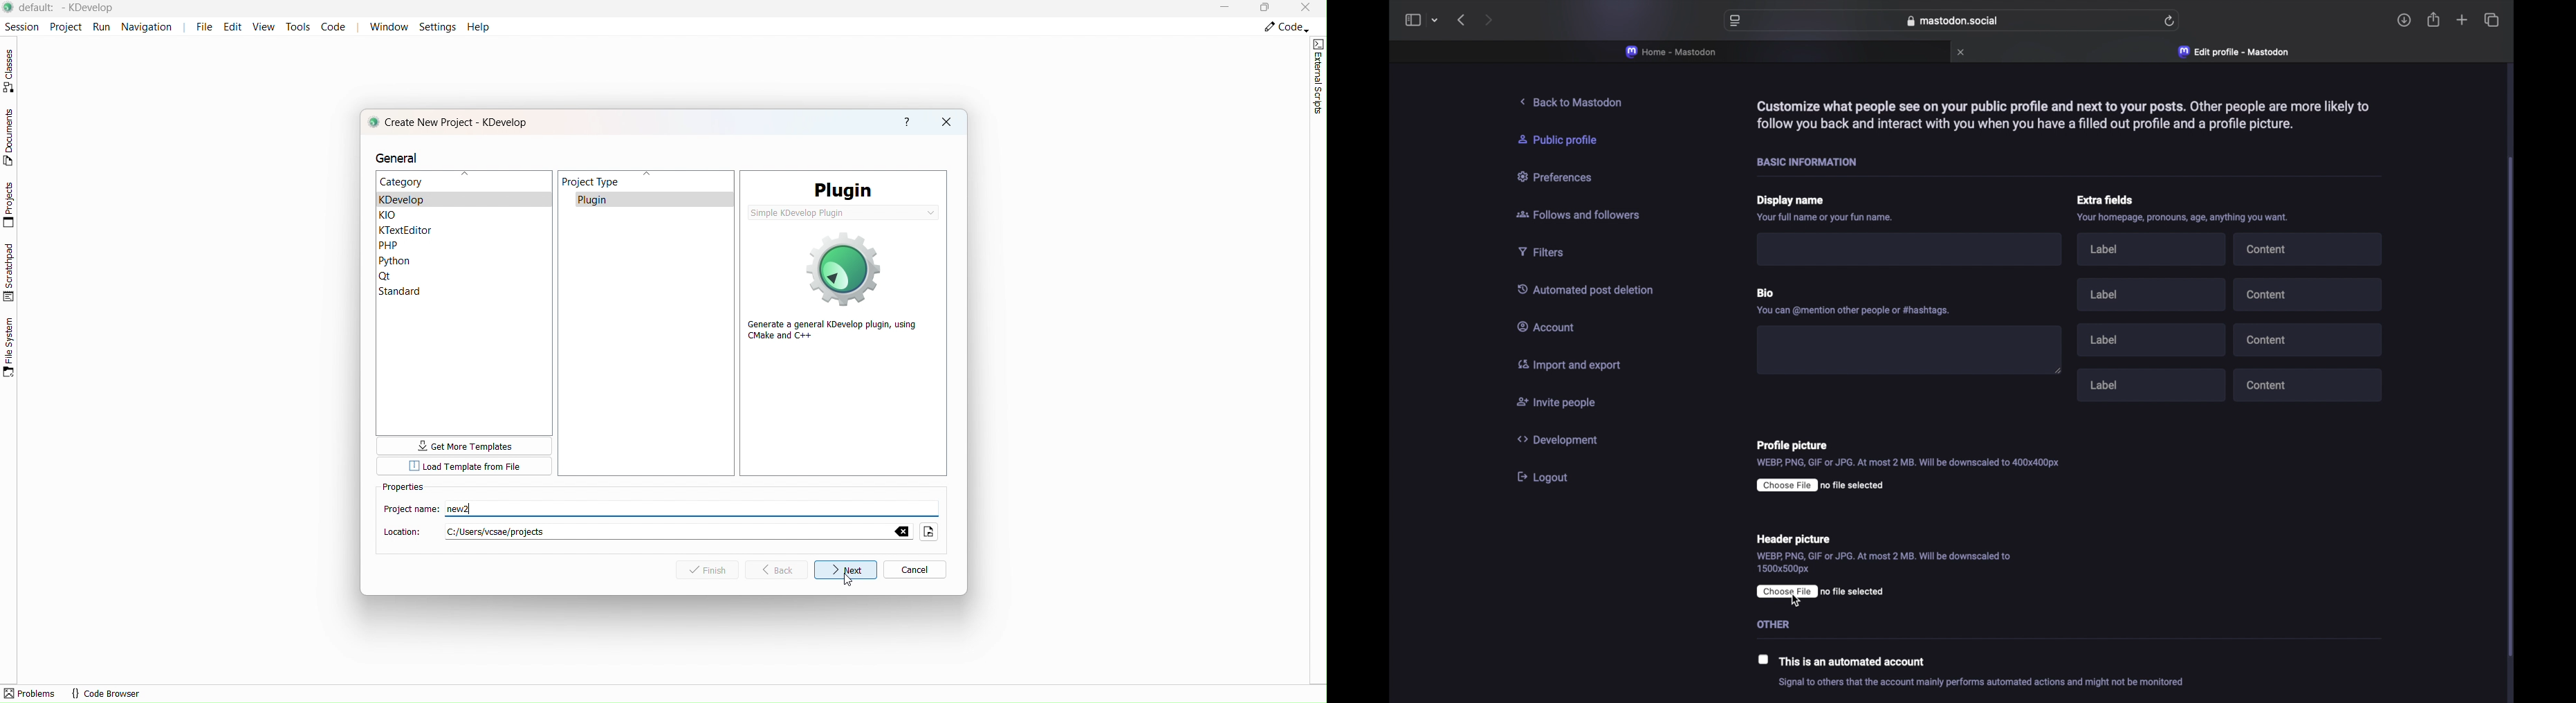 The width and height of the screenshot is (2576, 728). Describe the element at coordinates (1568, 366) in the screenshot. I see `import and export` at that location.